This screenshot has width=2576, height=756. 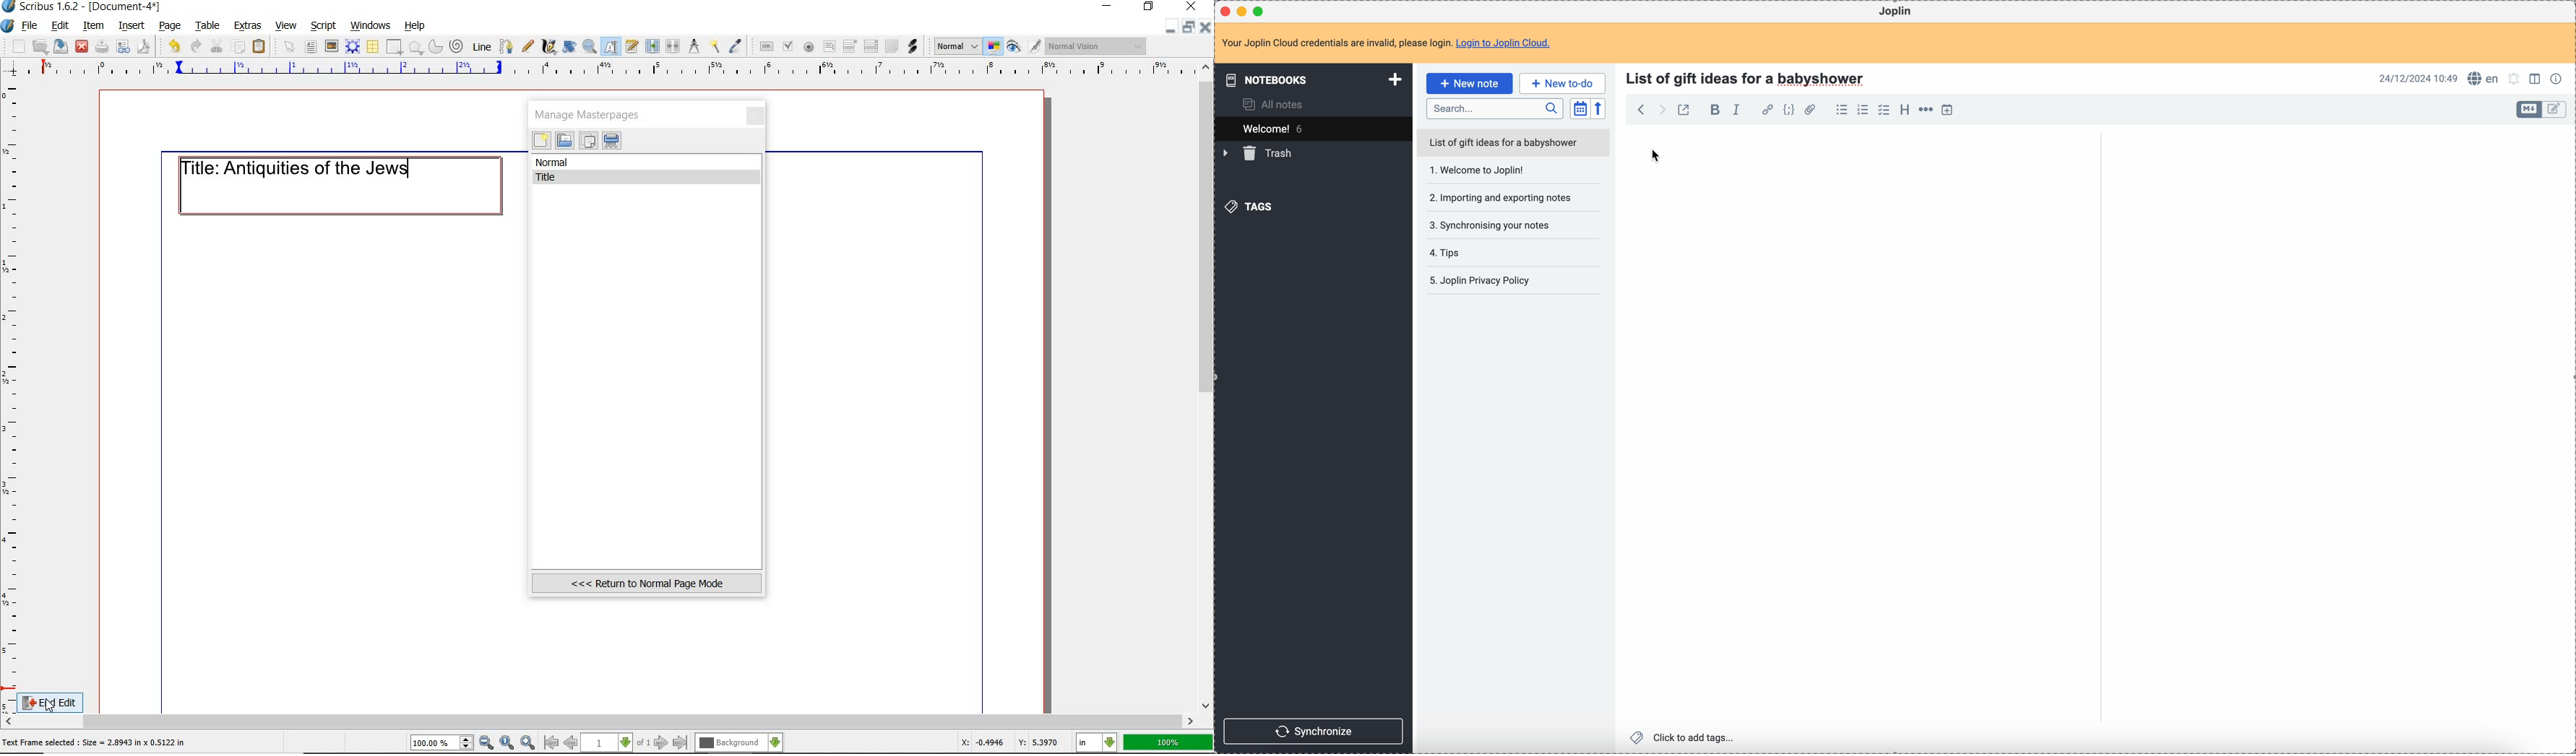 What do you see at coordinates (1738, 110) in the screenshot?
I see `italic` at bounding box center [1738, 110].